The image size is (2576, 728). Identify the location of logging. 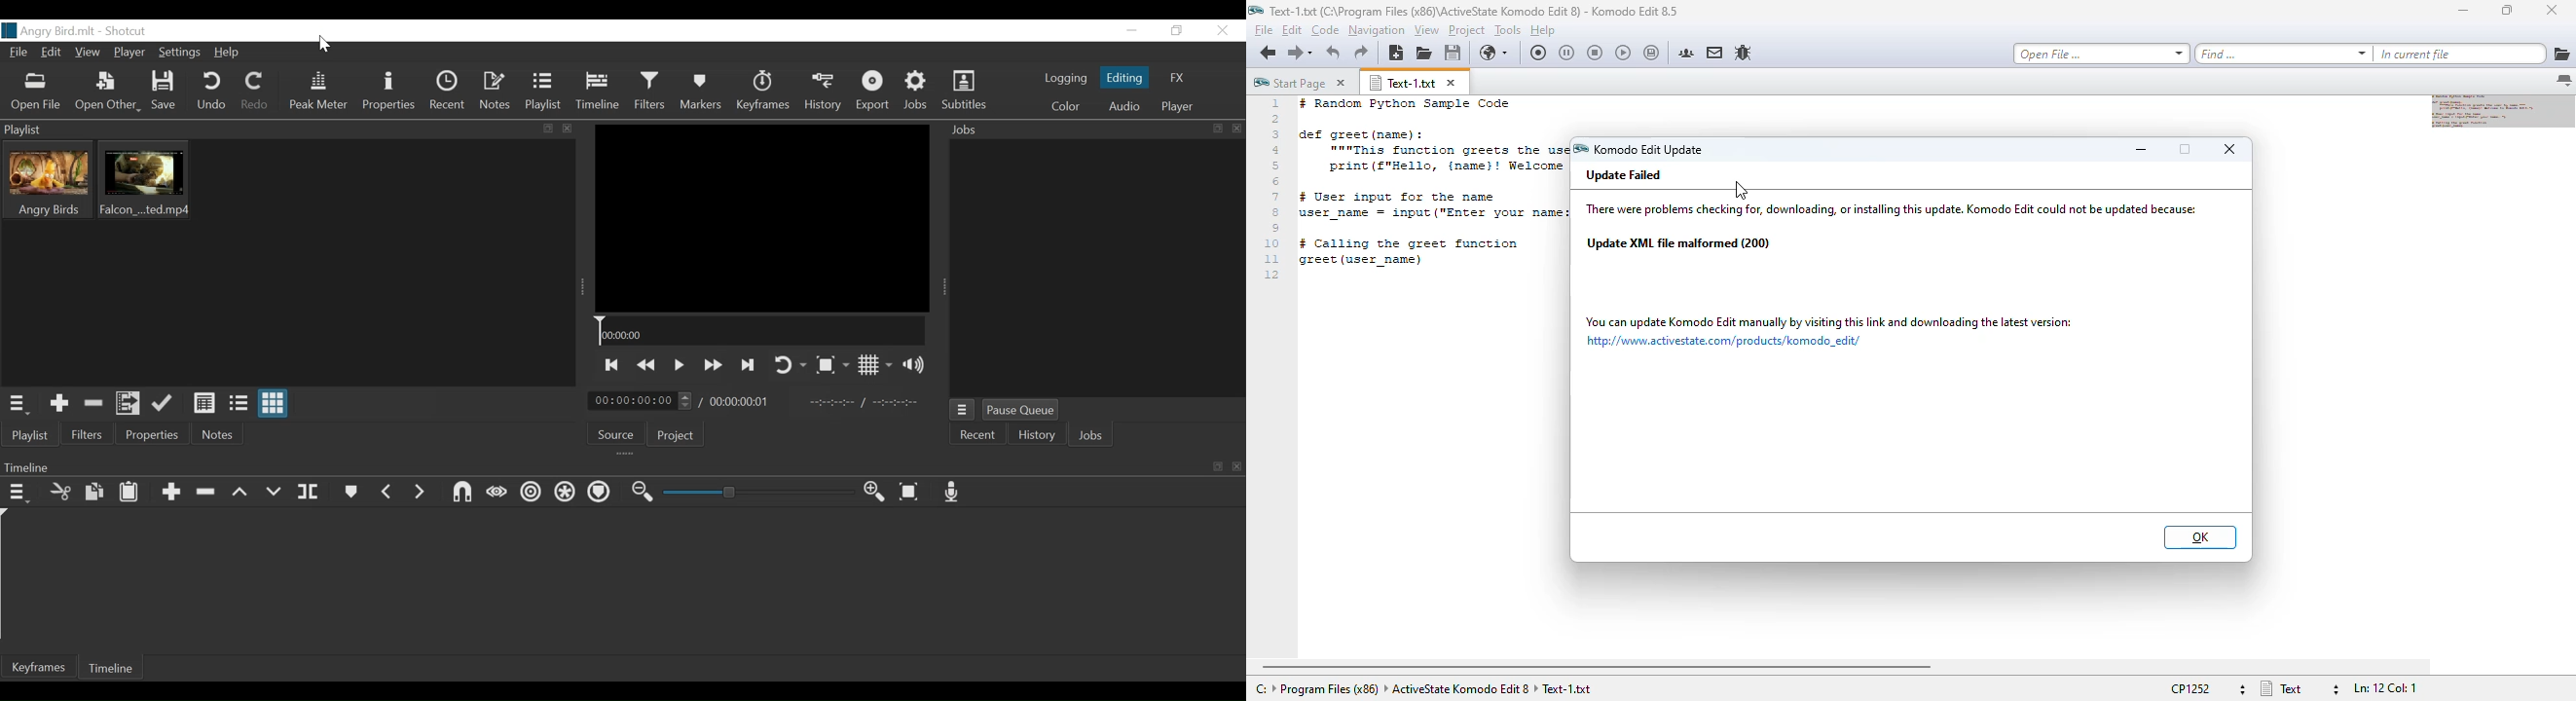
(1062, 79).